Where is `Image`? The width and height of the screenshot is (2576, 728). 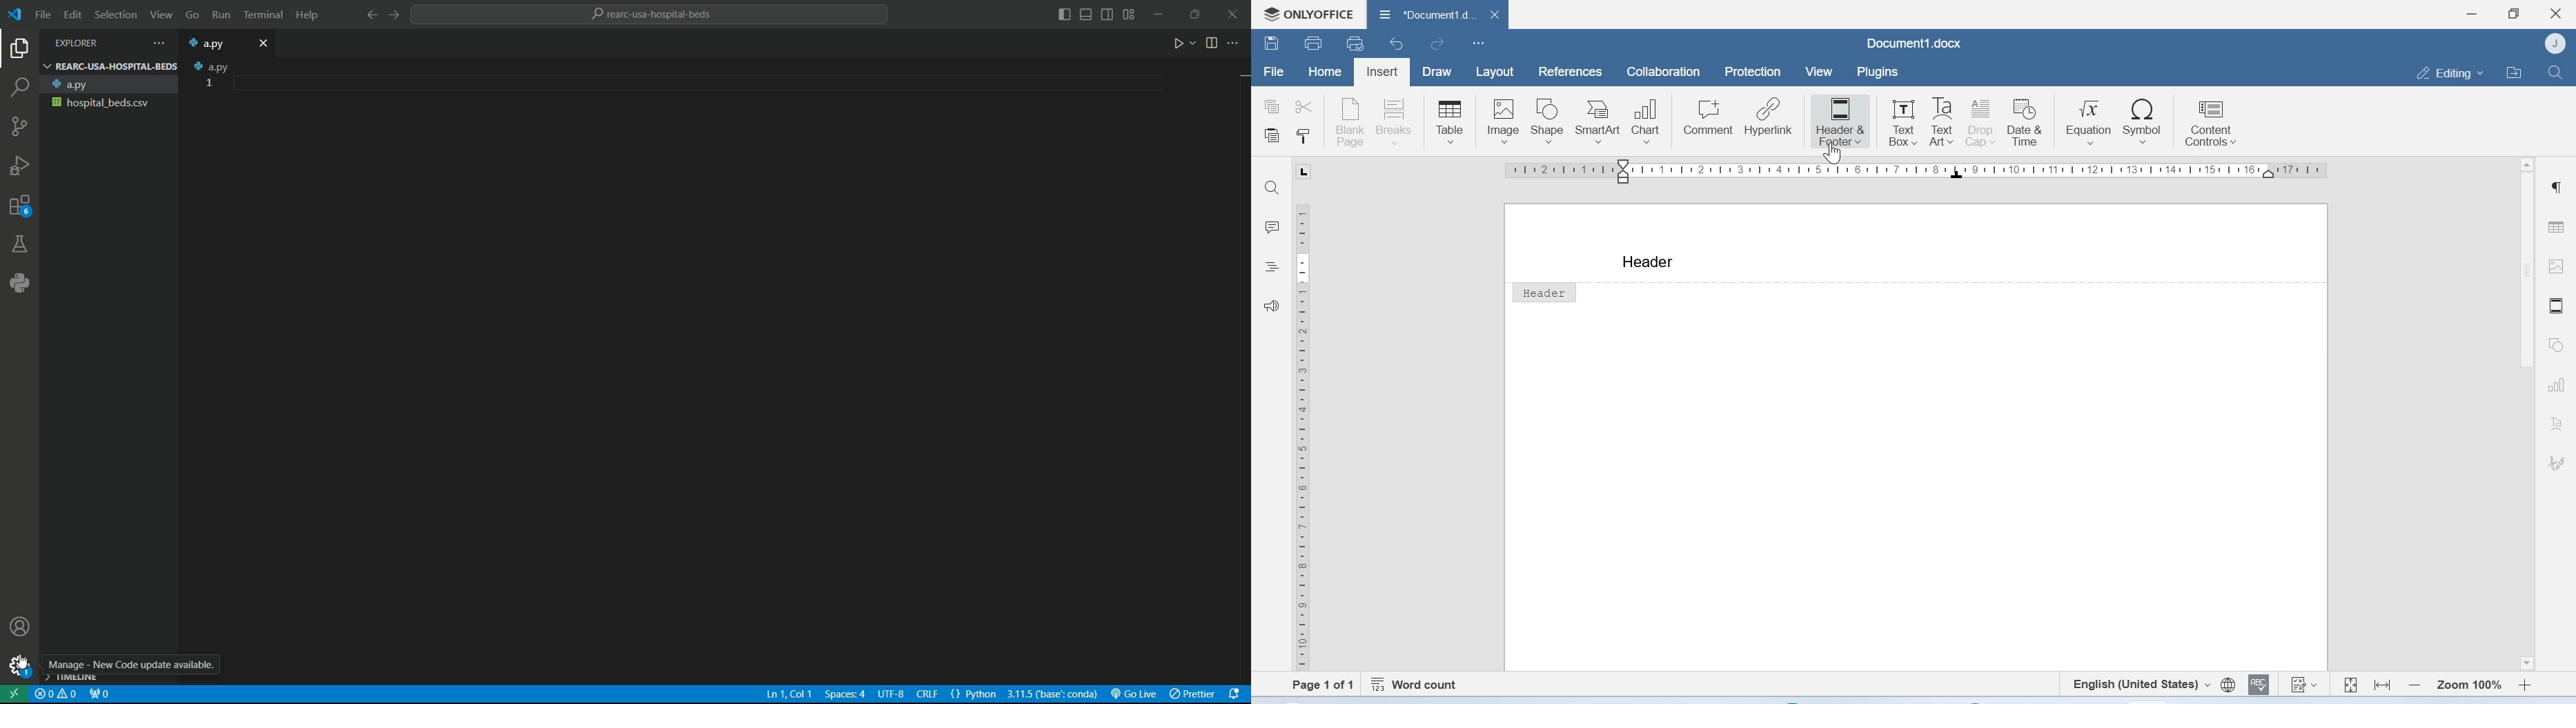 Image is located at coordinates (1503, 120).